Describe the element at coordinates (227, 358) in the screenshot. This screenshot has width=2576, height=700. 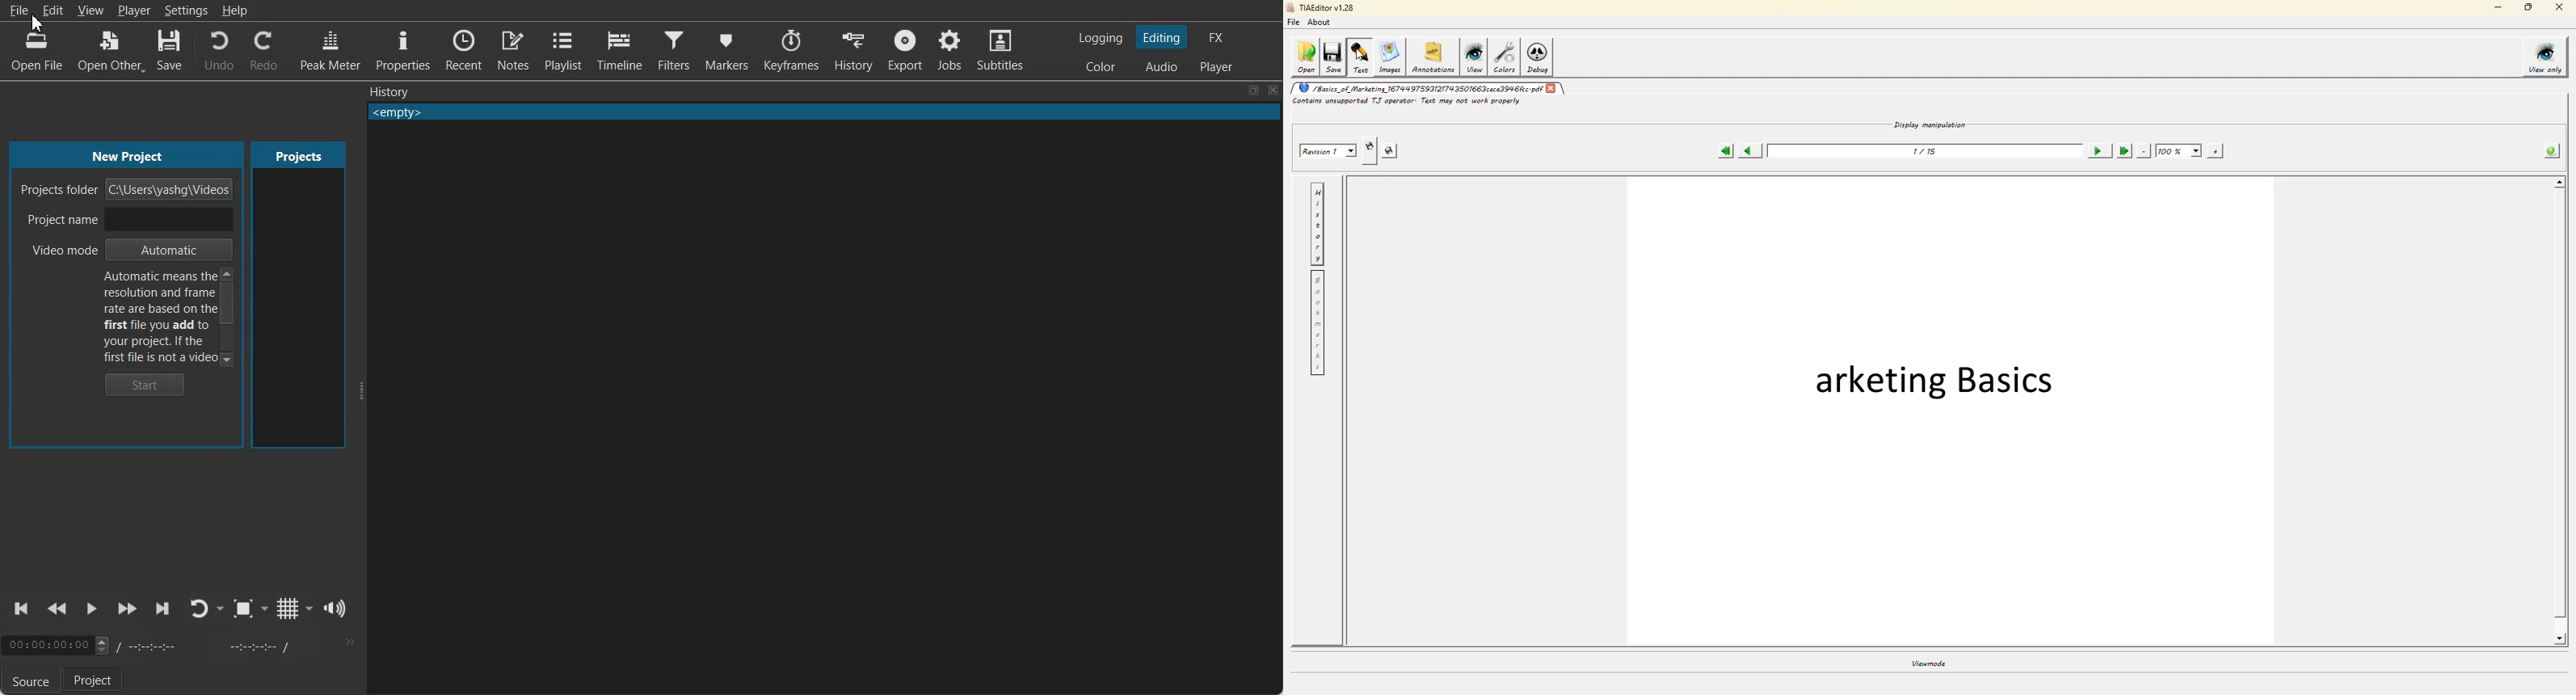
I see `scroll down` at that location.